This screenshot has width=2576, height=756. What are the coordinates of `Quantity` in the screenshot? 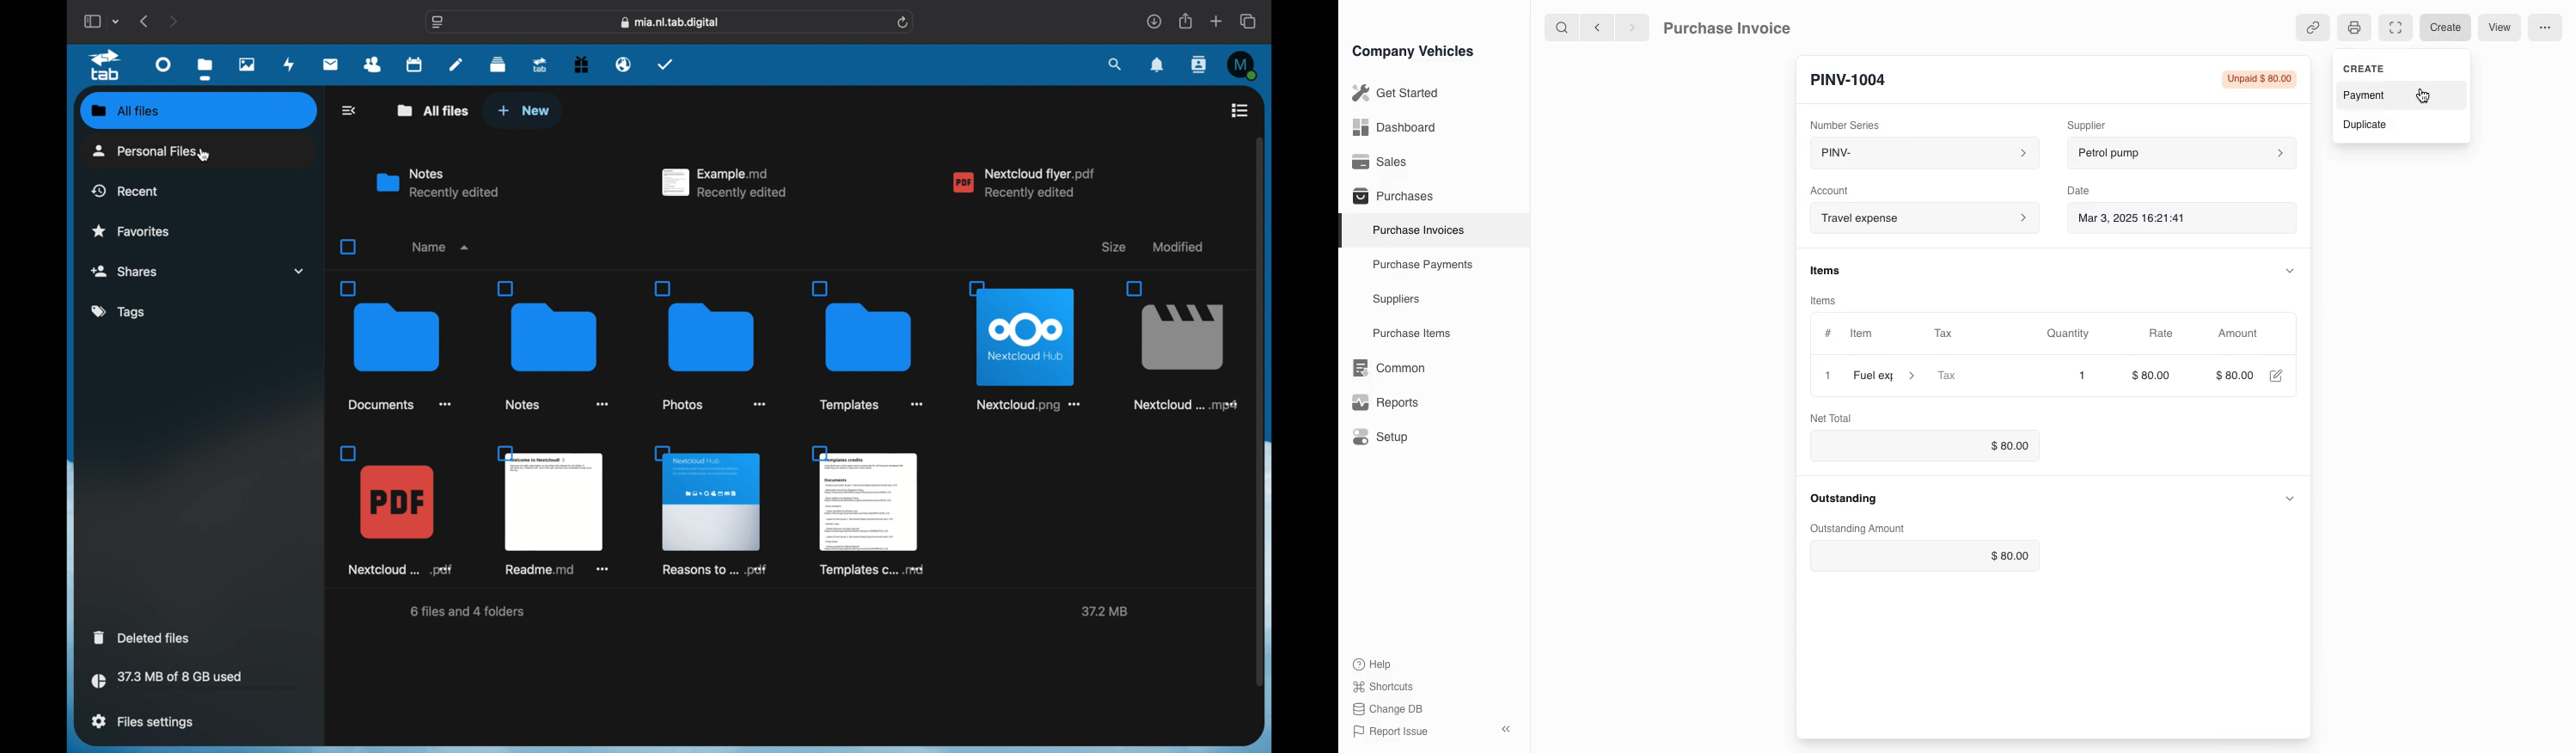 It's located at (2071, 334).